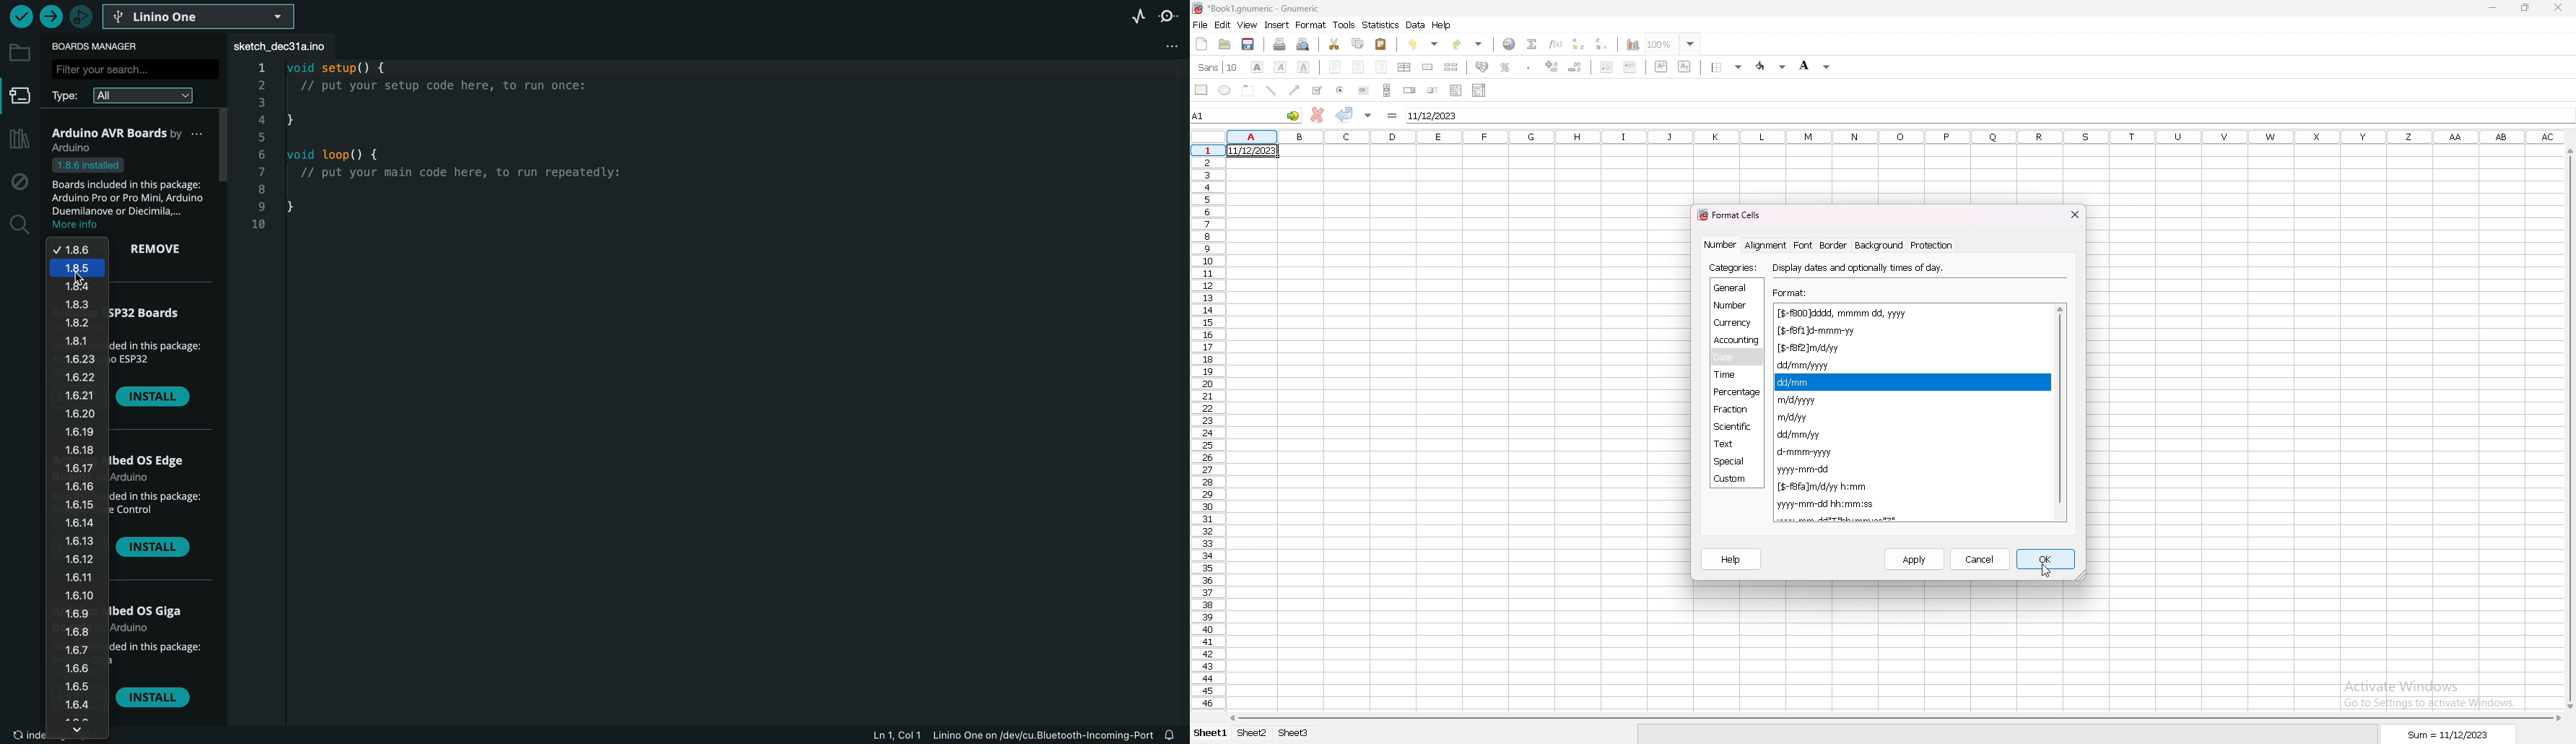  I want to click on percentage, so click(1737, 392).